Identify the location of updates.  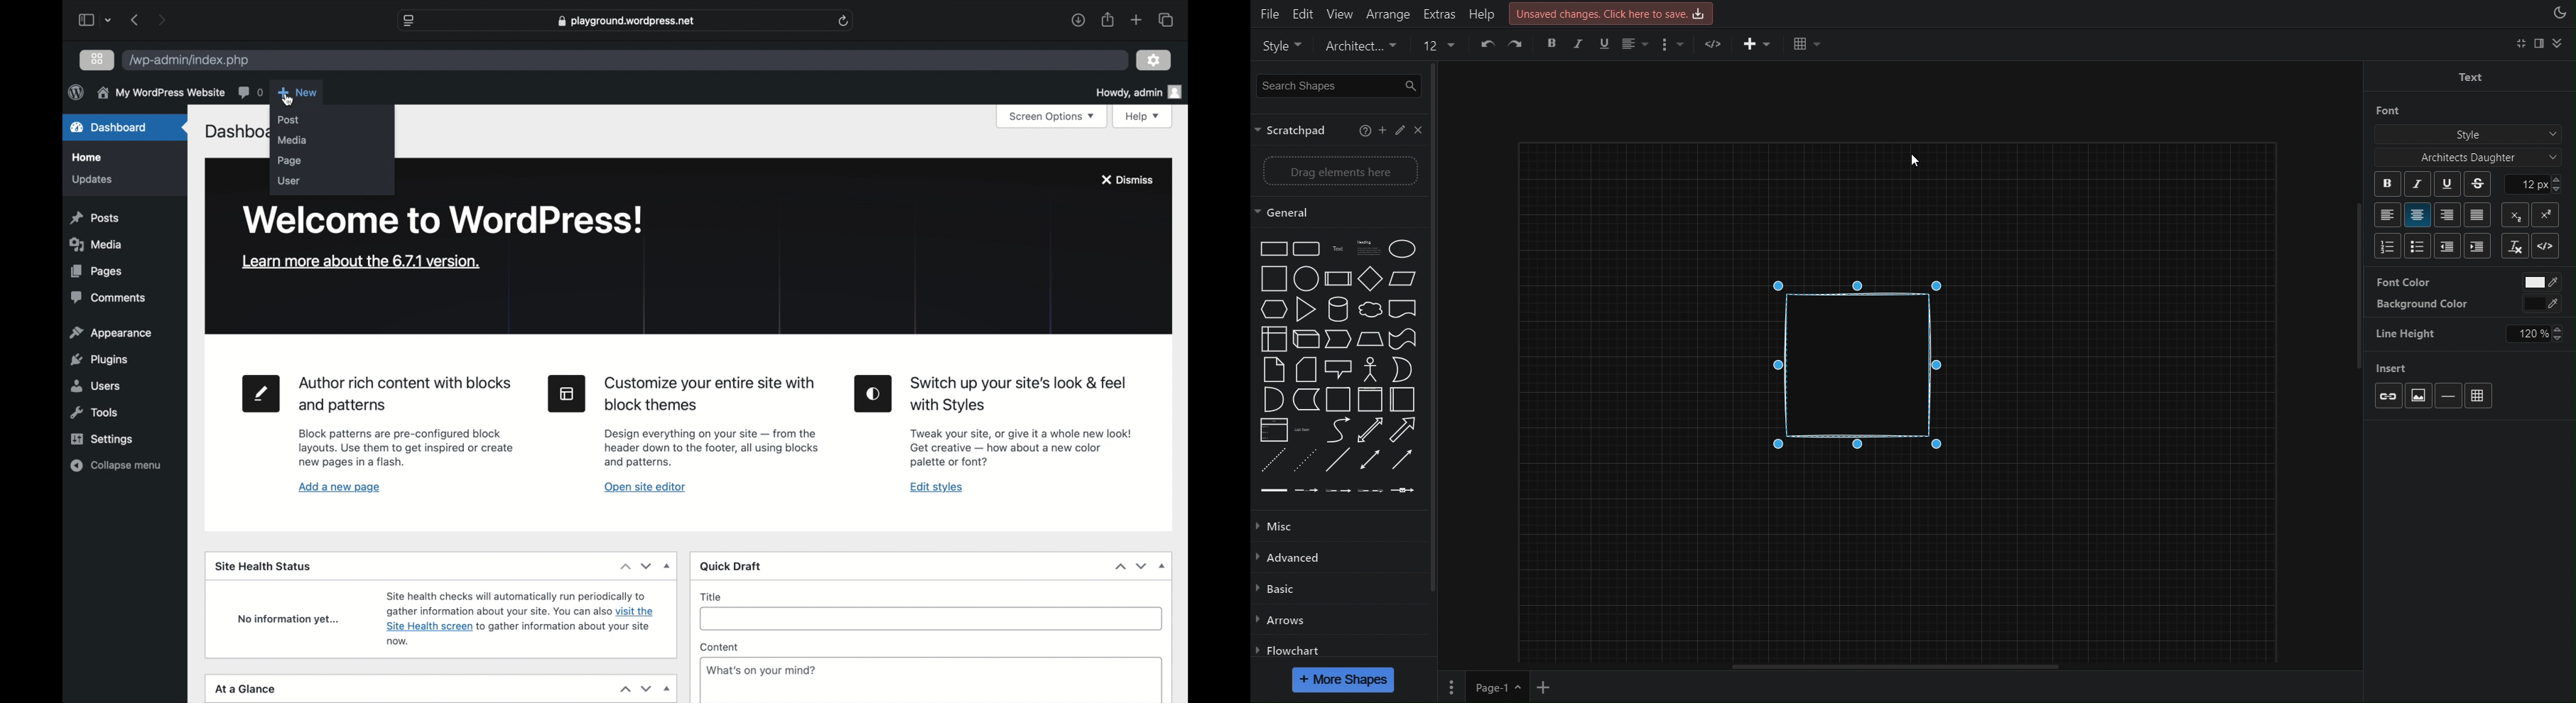
(93, 180).